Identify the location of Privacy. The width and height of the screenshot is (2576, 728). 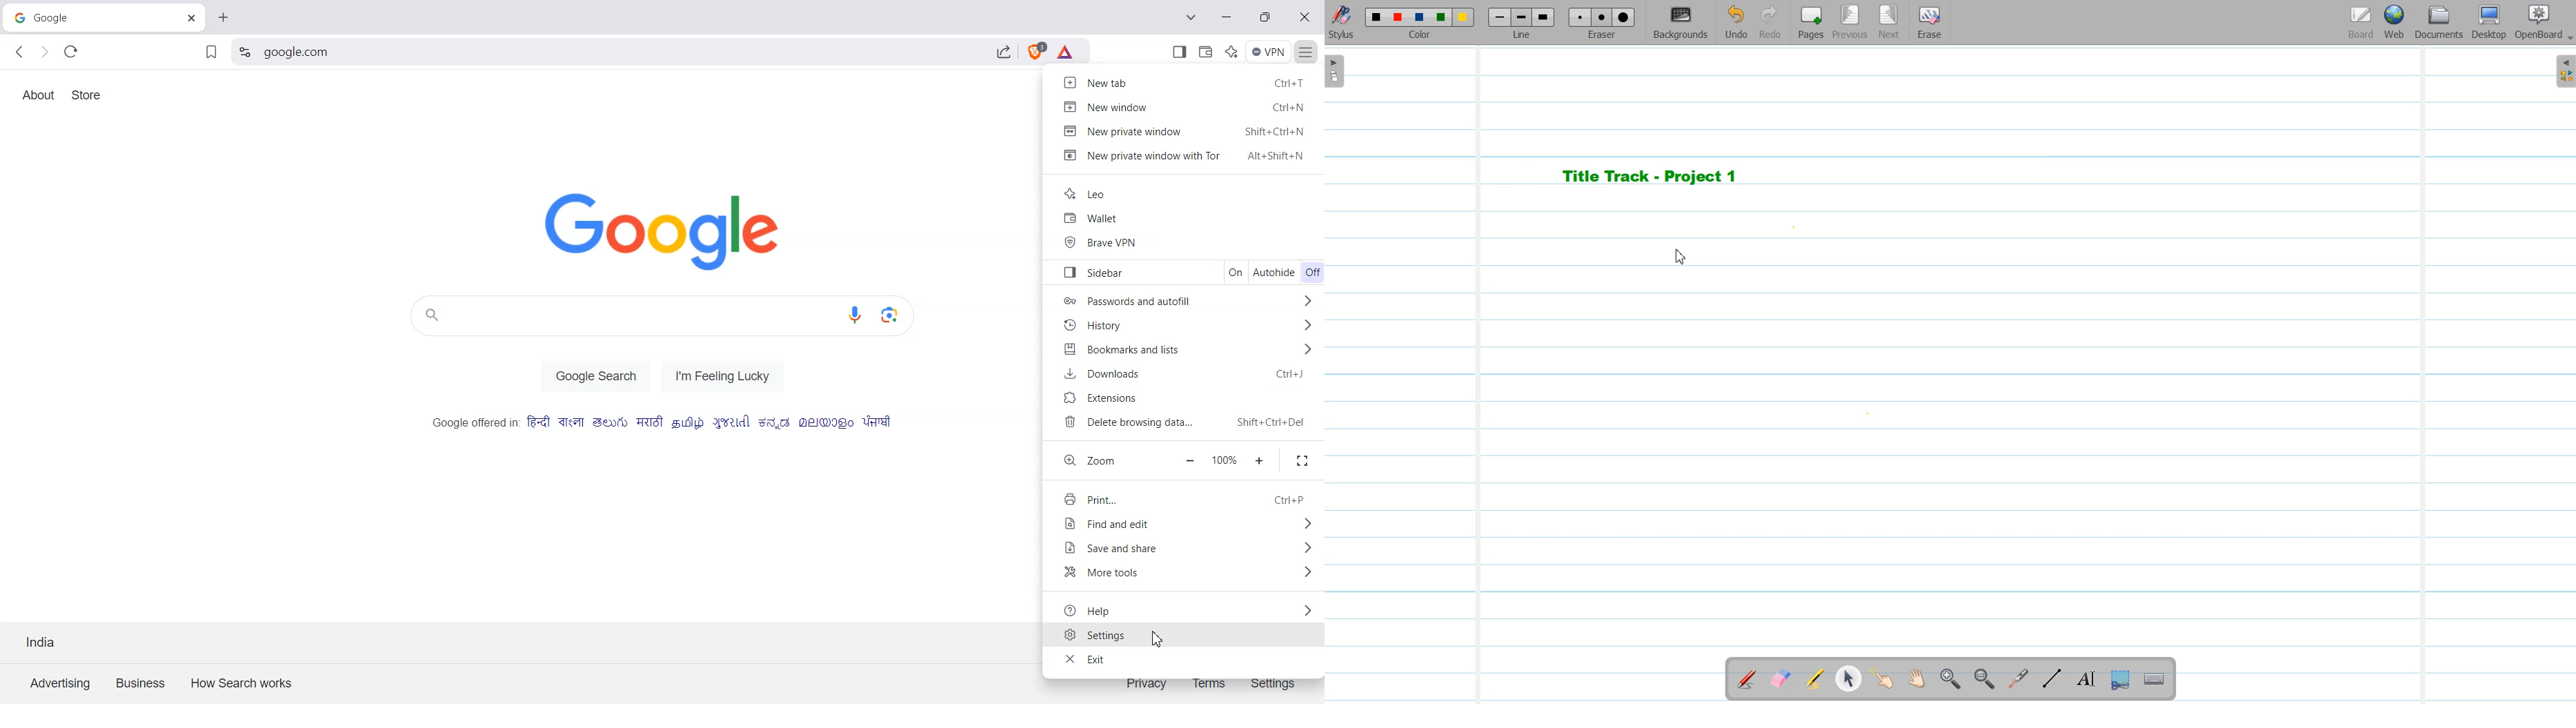
(1147, 682).